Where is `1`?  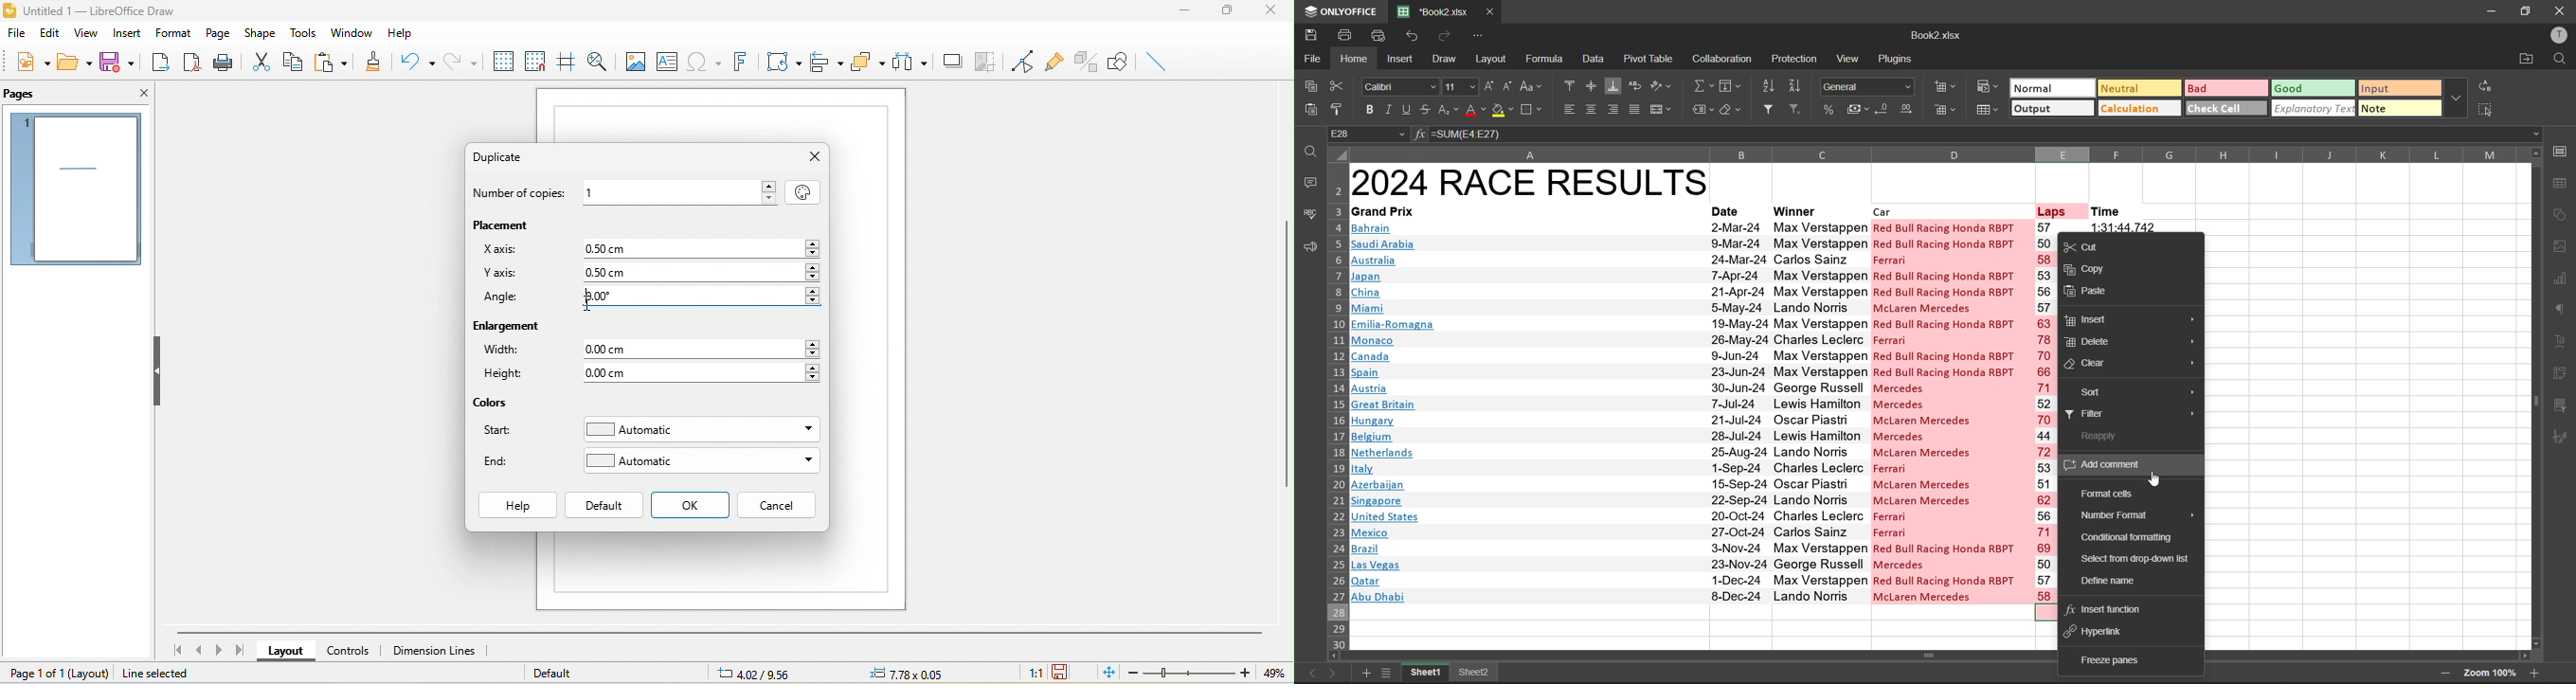 1 is located at coordinates (680, 190).